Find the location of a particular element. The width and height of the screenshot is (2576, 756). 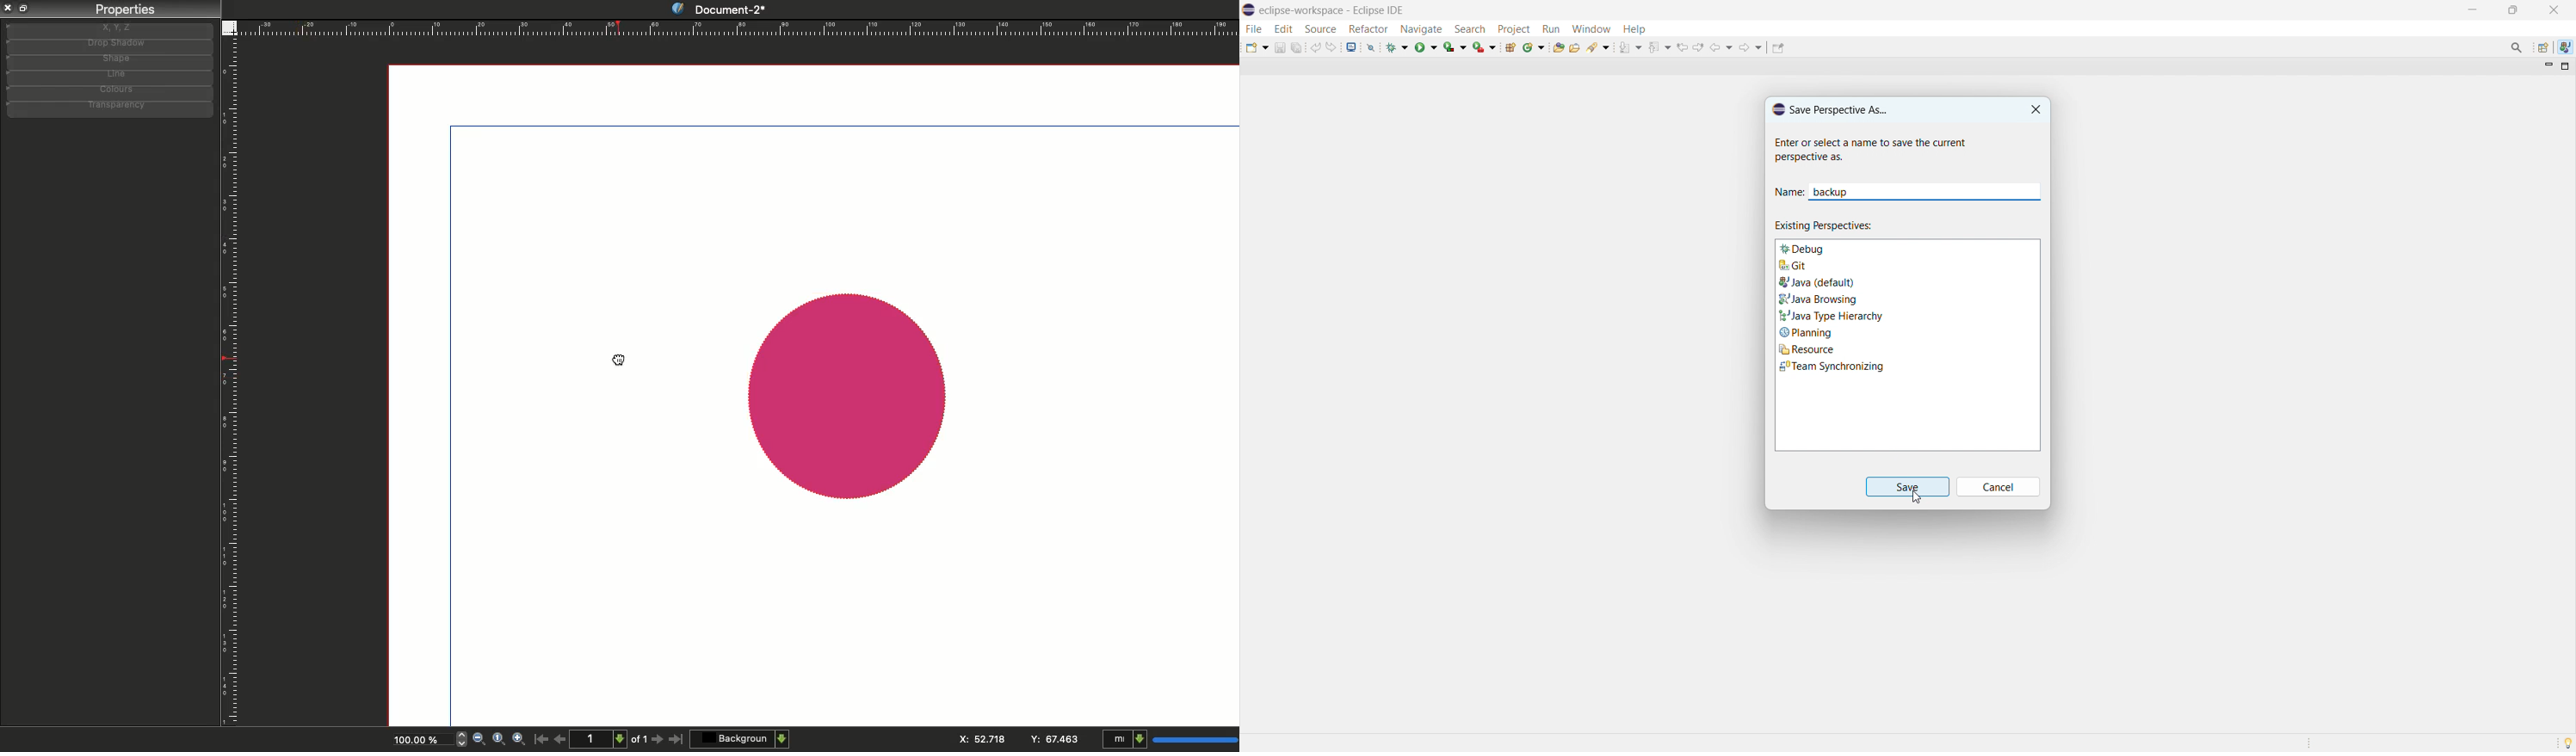

Help tip is located at coordinates (1872, 150).